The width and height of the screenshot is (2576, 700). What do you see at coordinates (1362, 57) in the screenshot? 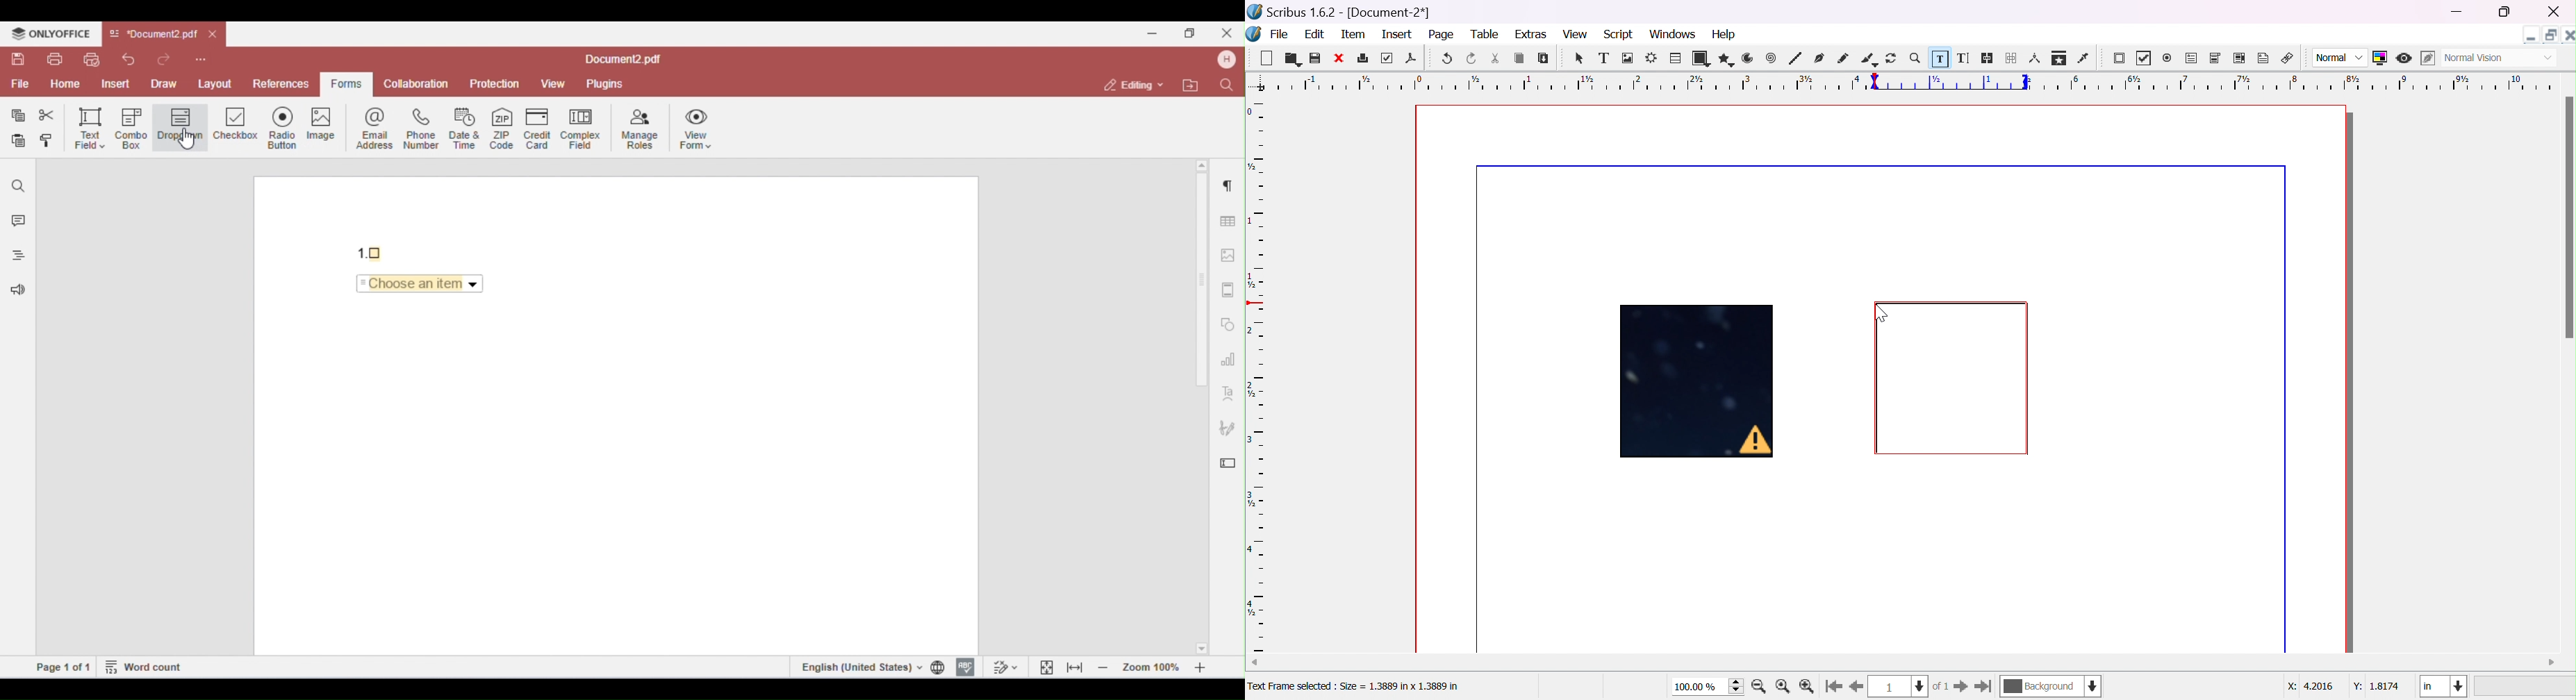
I see `print` at bounding box center [1362, 57].